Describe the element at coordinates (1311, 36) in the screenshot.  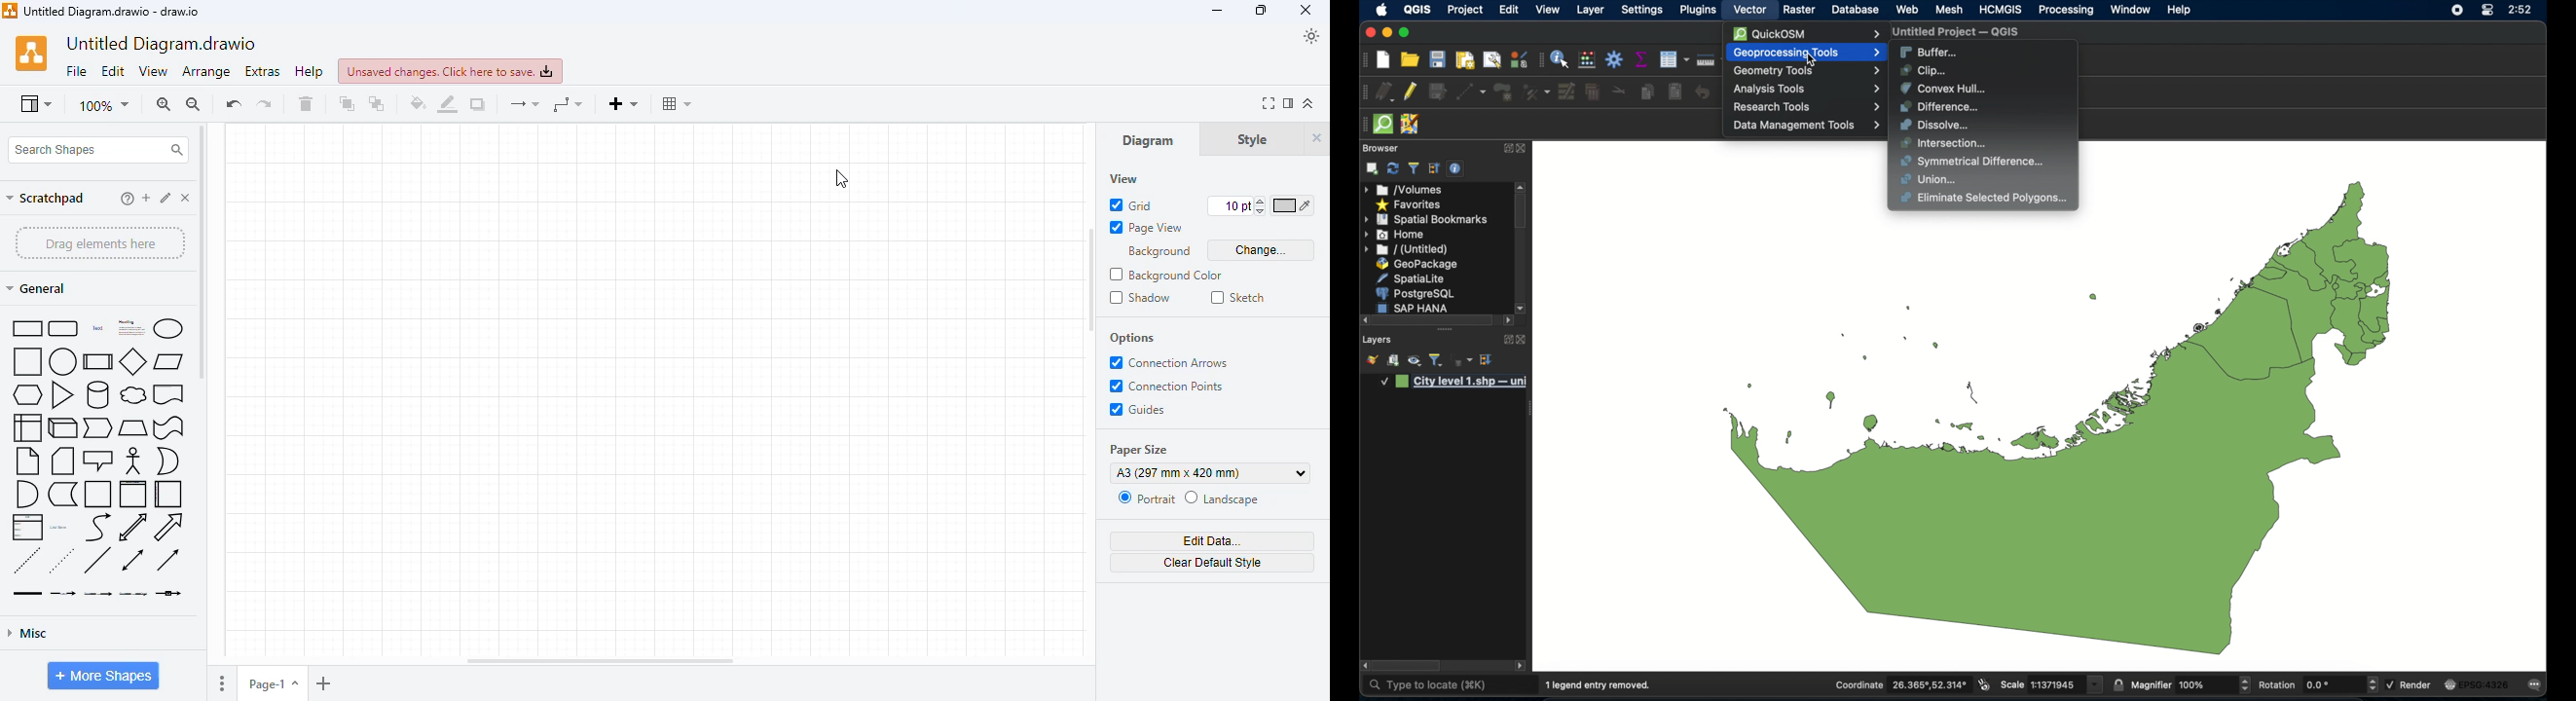
I see `appearance` at that location.